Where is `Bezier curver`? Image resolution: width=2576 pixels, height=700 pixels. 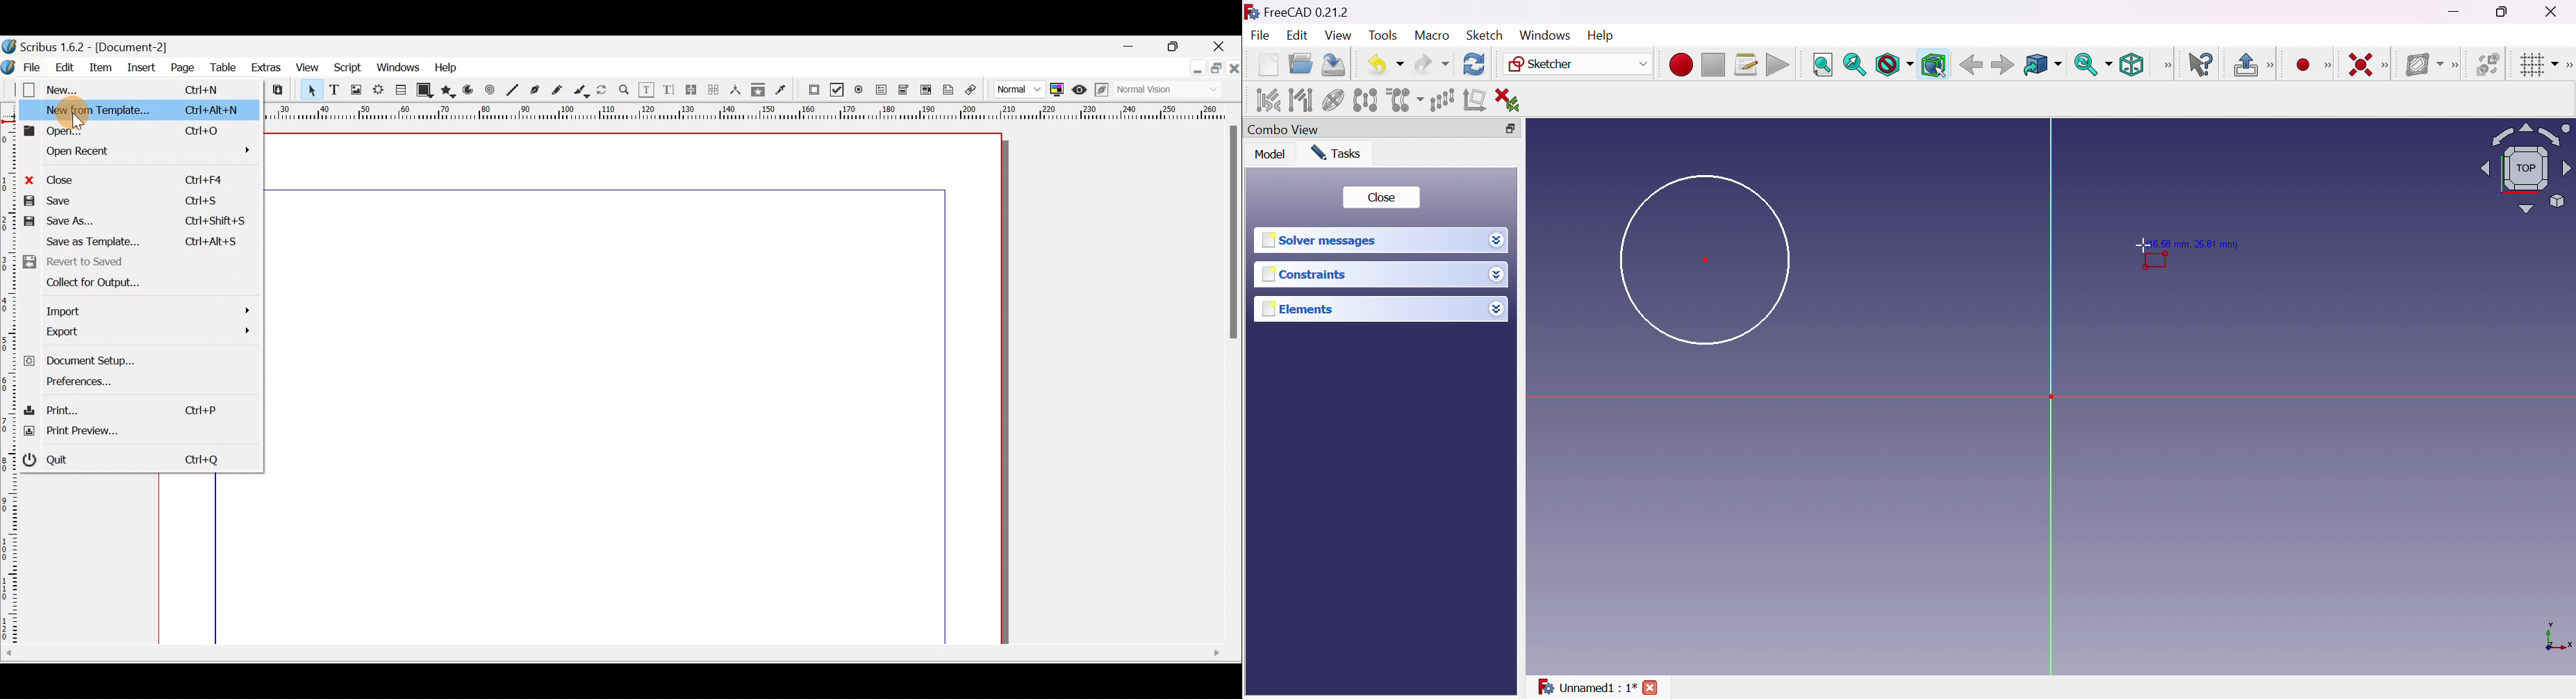 Bezier curver is located at coordinates (535, 90).